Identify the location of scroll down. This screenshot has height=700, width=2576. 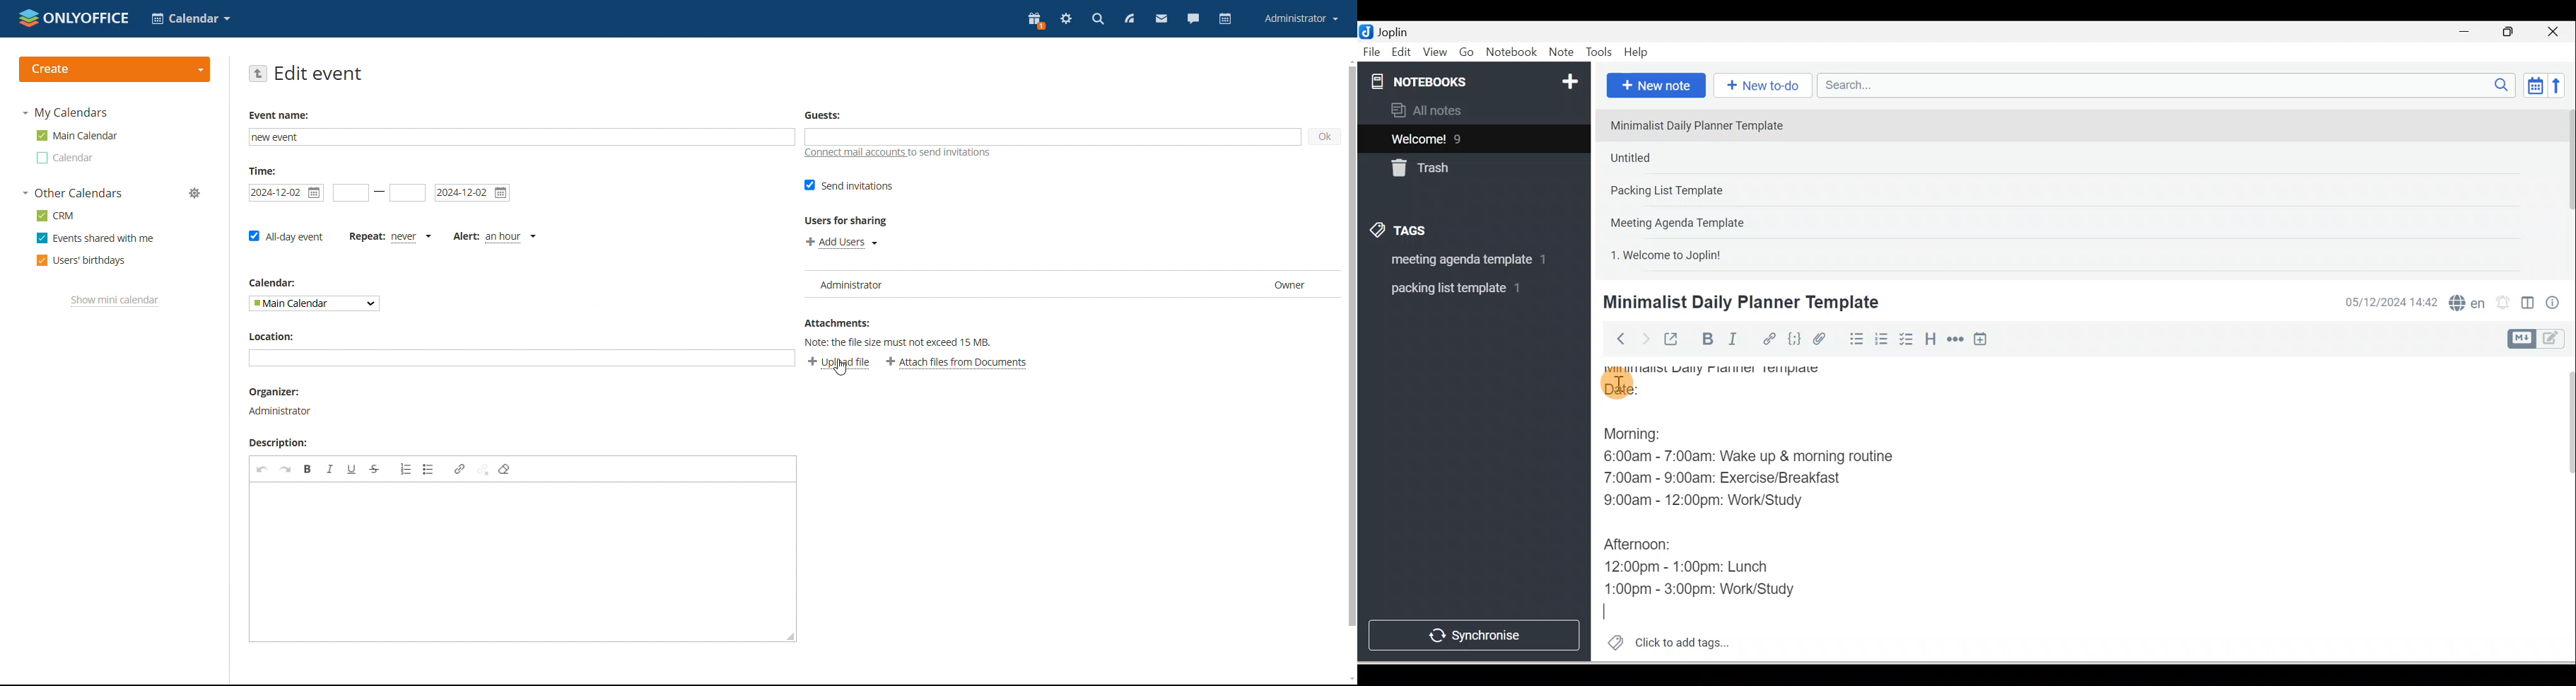
(1349, 681).